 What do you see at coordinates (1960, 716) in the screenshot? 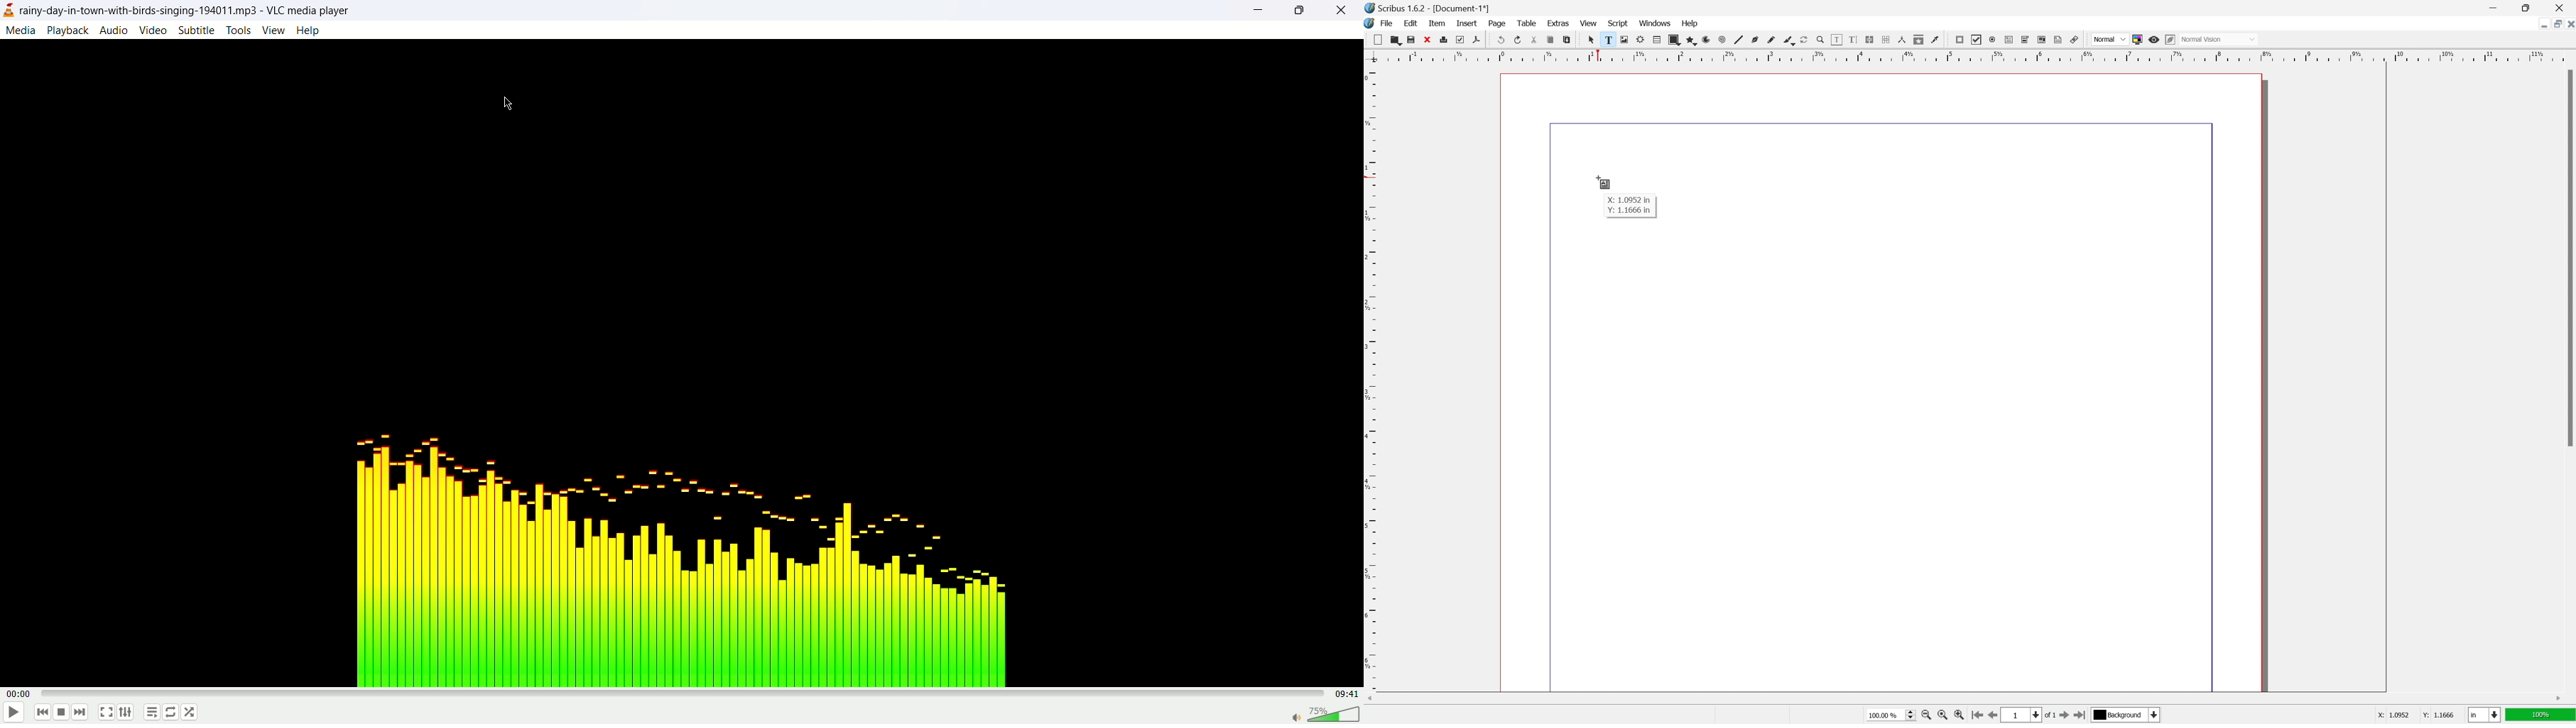
I see `zoom in` at bounding box center [1960, 716].